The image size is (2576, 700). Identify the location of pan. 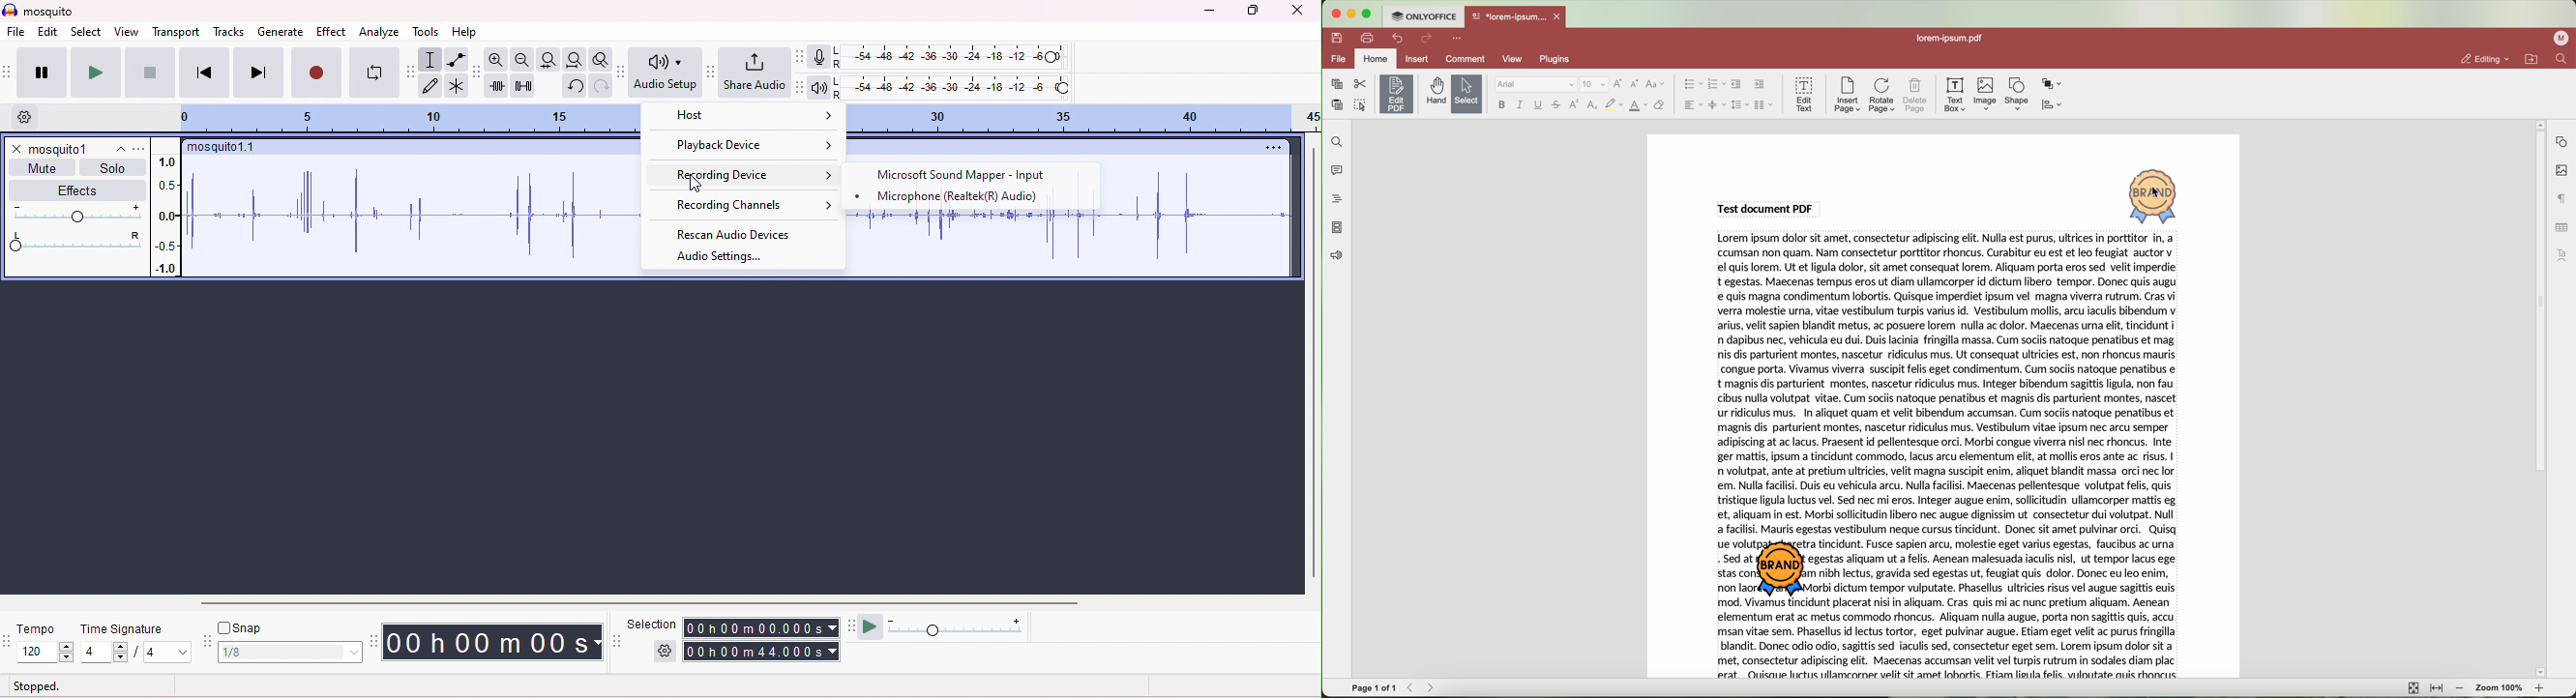
(74, 242).